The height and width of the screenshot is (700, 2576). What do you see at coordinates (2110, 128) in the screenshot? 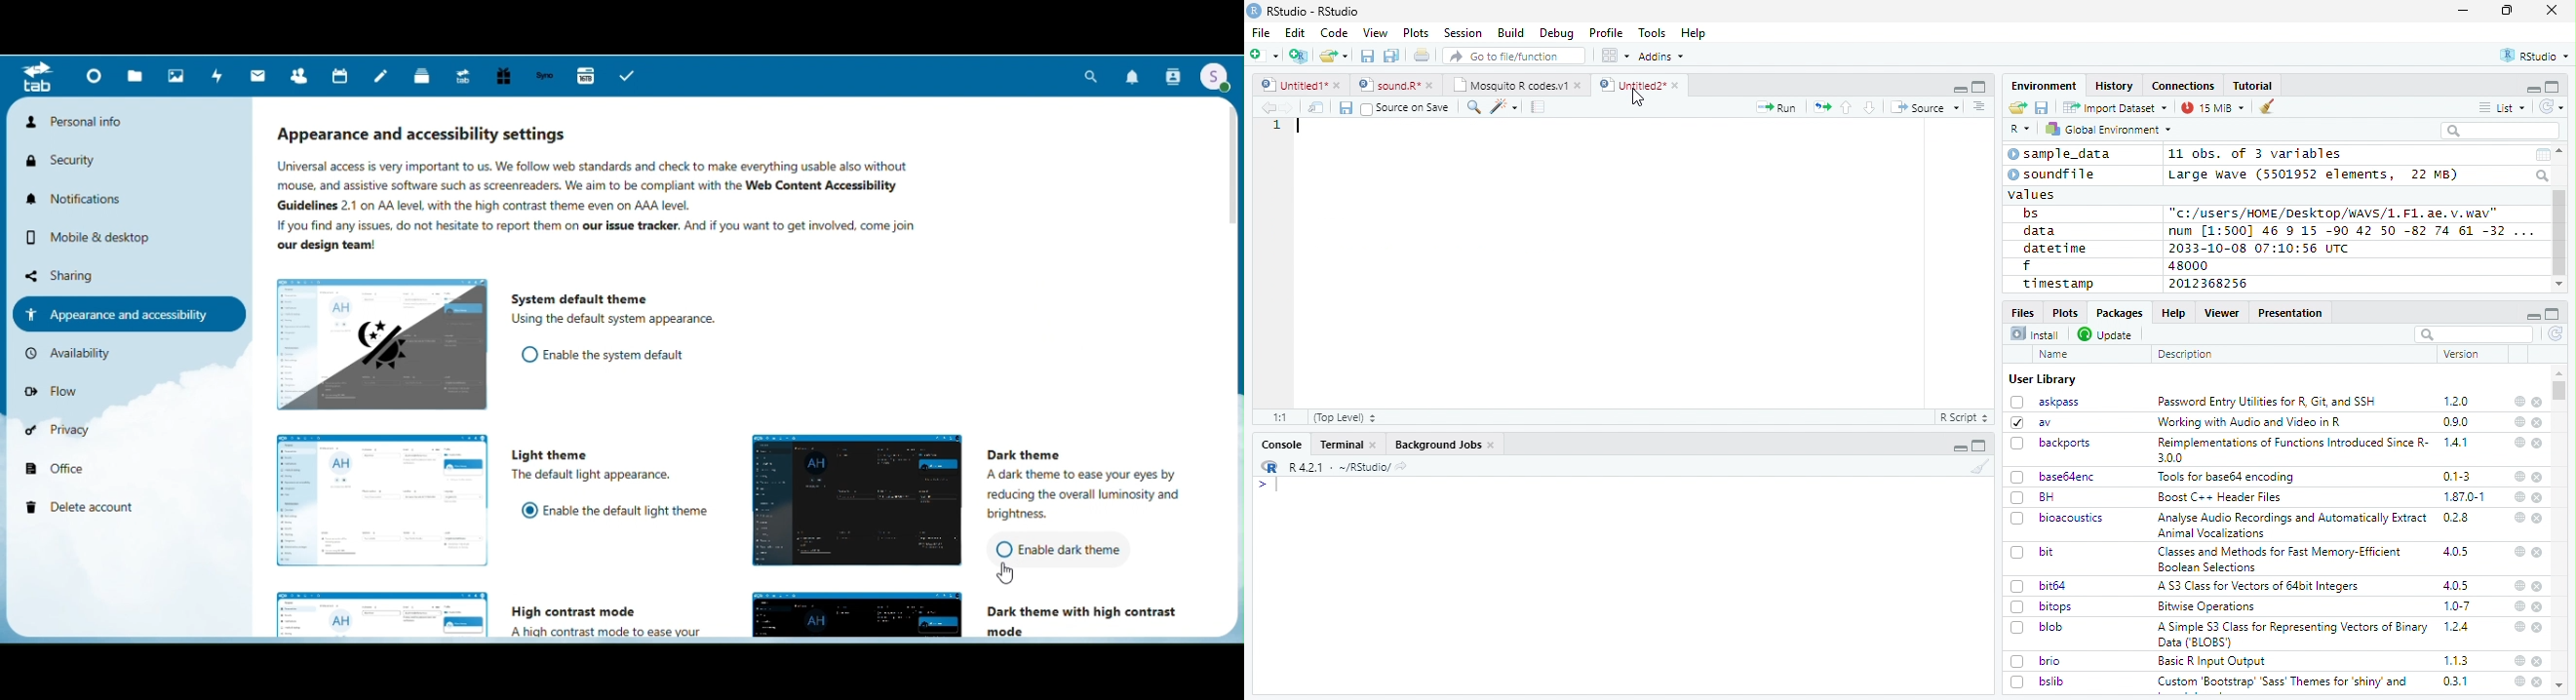
I see `Global Environment` at bounding box center [2110, 128].